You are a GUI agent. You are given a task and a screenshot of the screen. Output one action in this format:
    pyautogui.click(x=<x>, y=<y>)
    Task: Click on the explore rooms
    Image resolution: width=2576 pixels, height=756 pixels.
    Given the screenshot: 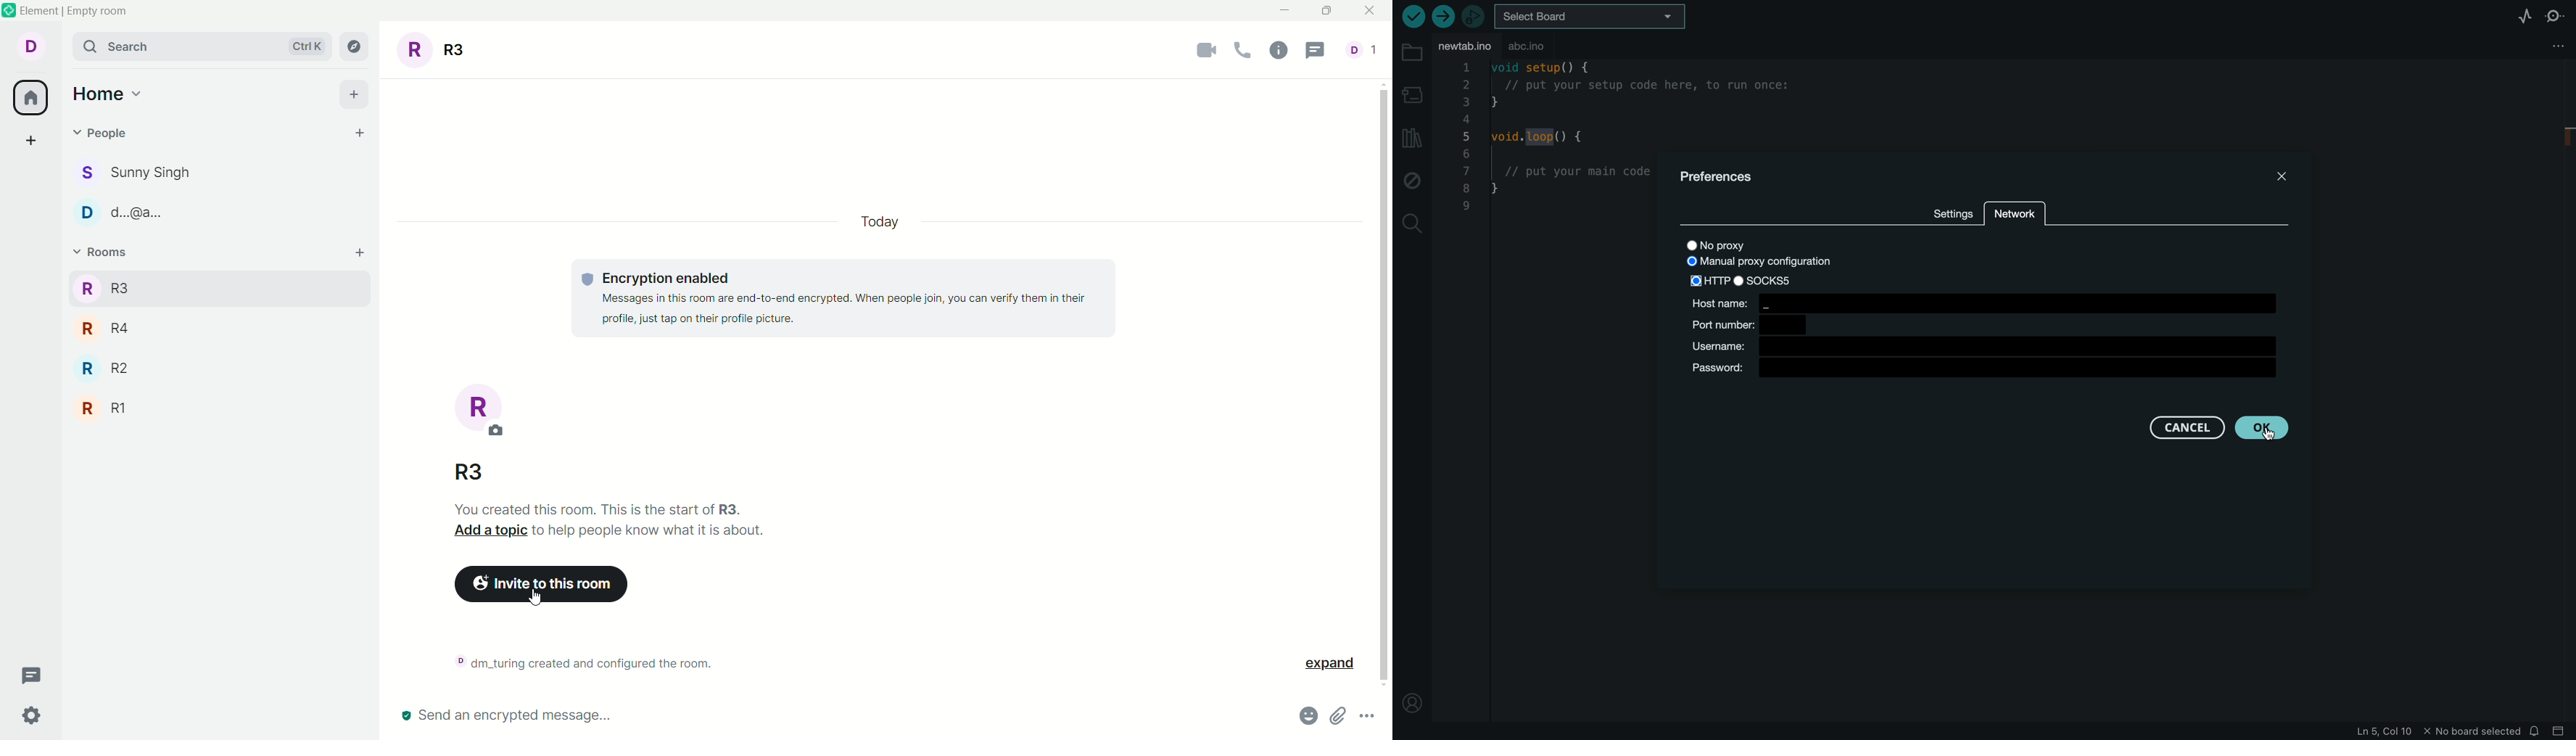 What is the action you would take?
    pyautogui.click(x=356, y=48)
    